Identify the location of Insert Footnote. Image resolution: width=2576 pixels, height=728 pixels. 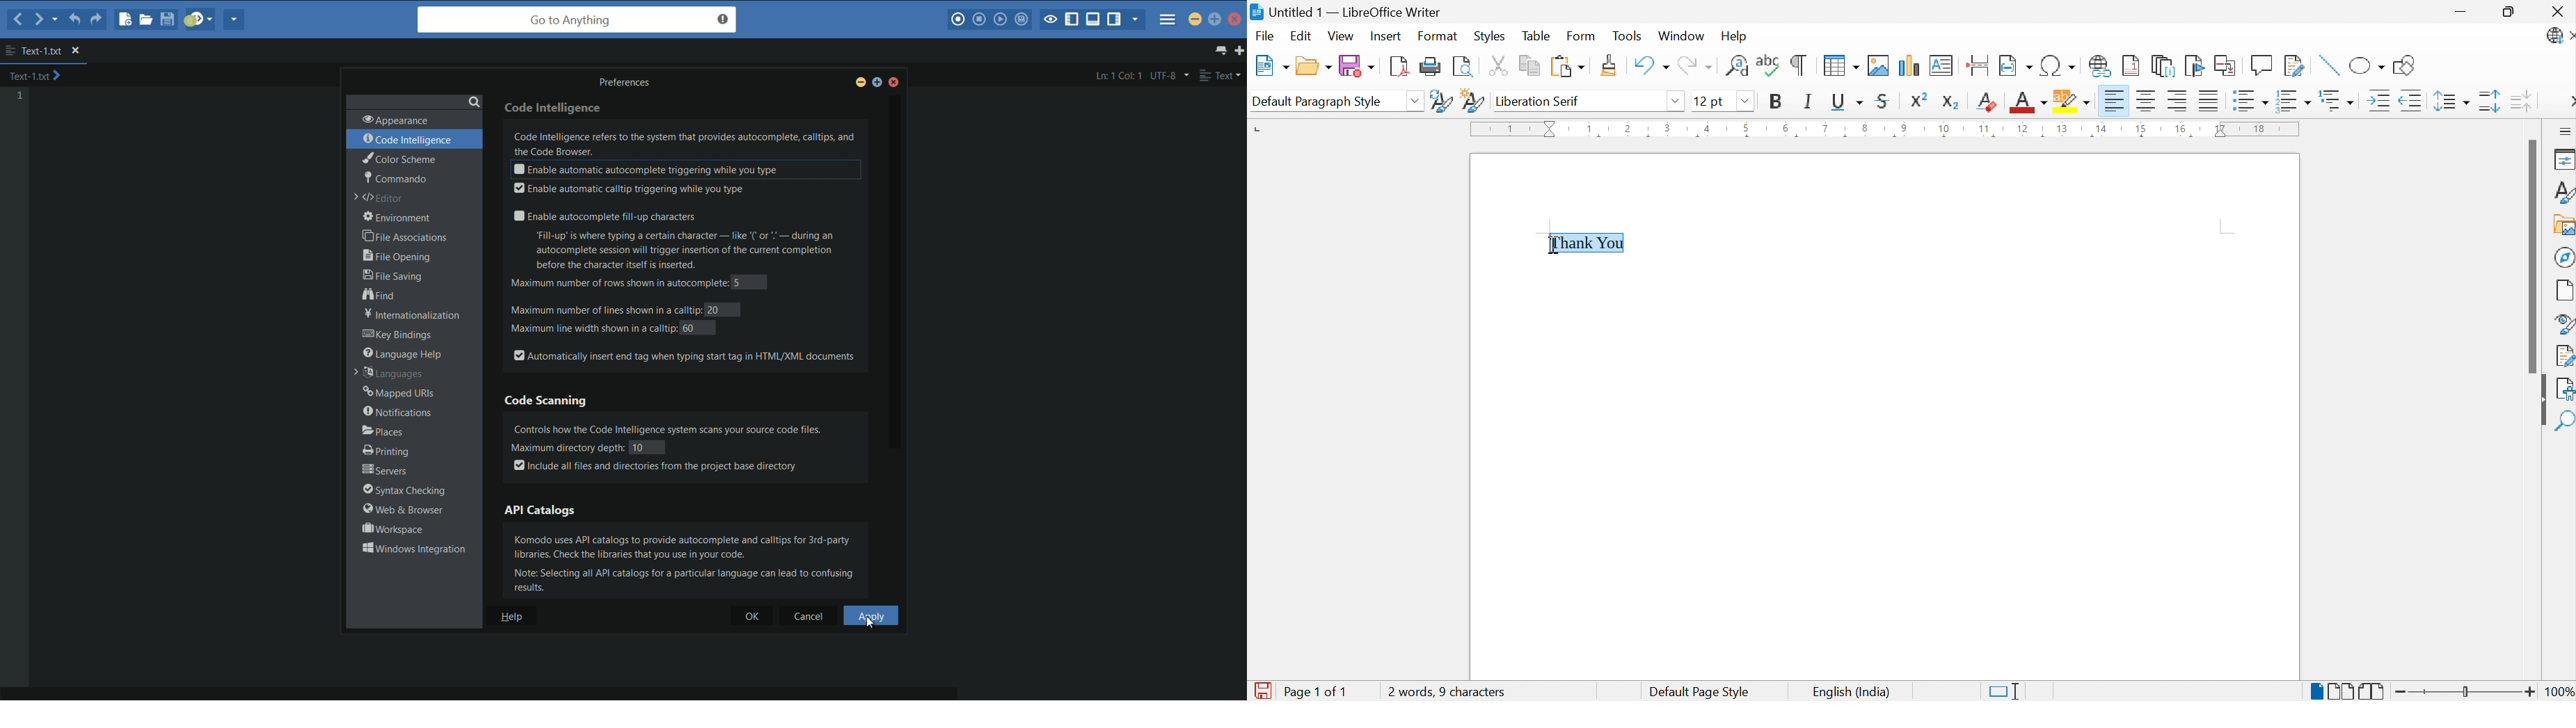
(2131, 66).